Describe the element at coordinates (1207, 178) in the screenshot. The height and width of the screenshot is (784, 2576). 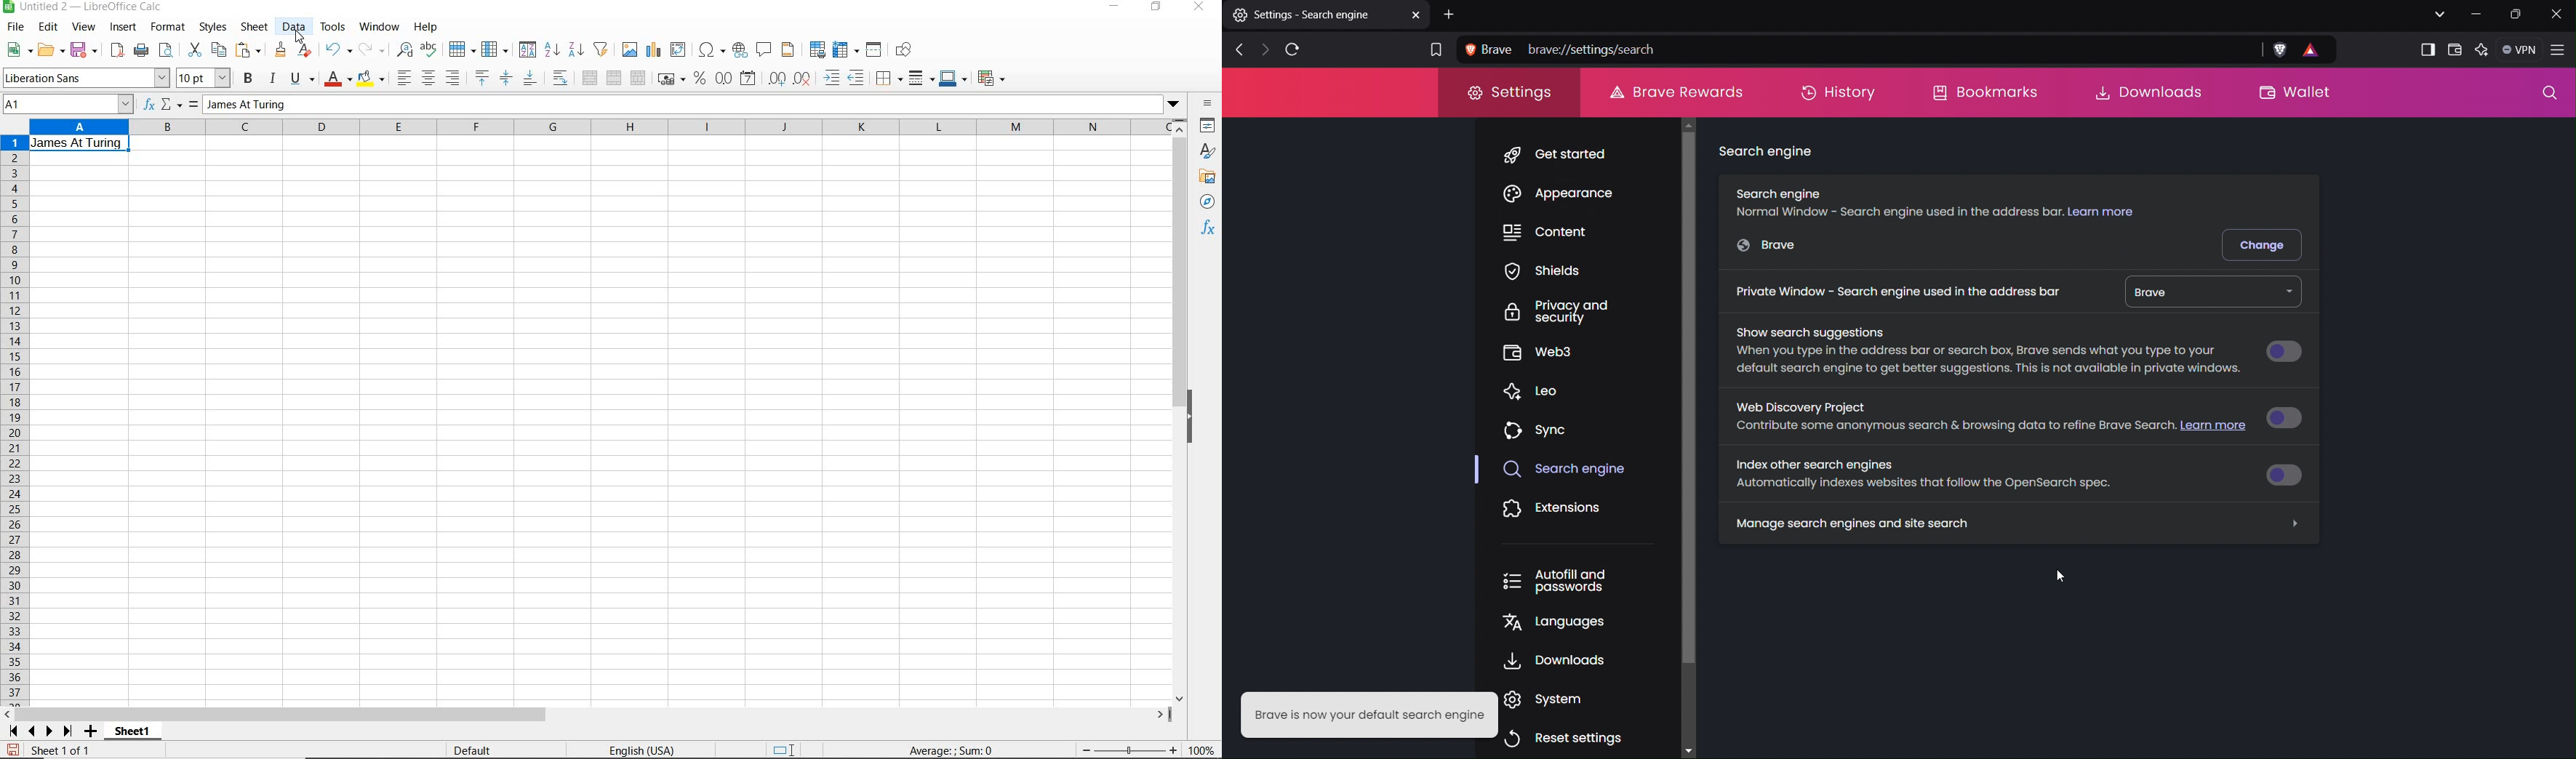
I see `gallery` at that location.